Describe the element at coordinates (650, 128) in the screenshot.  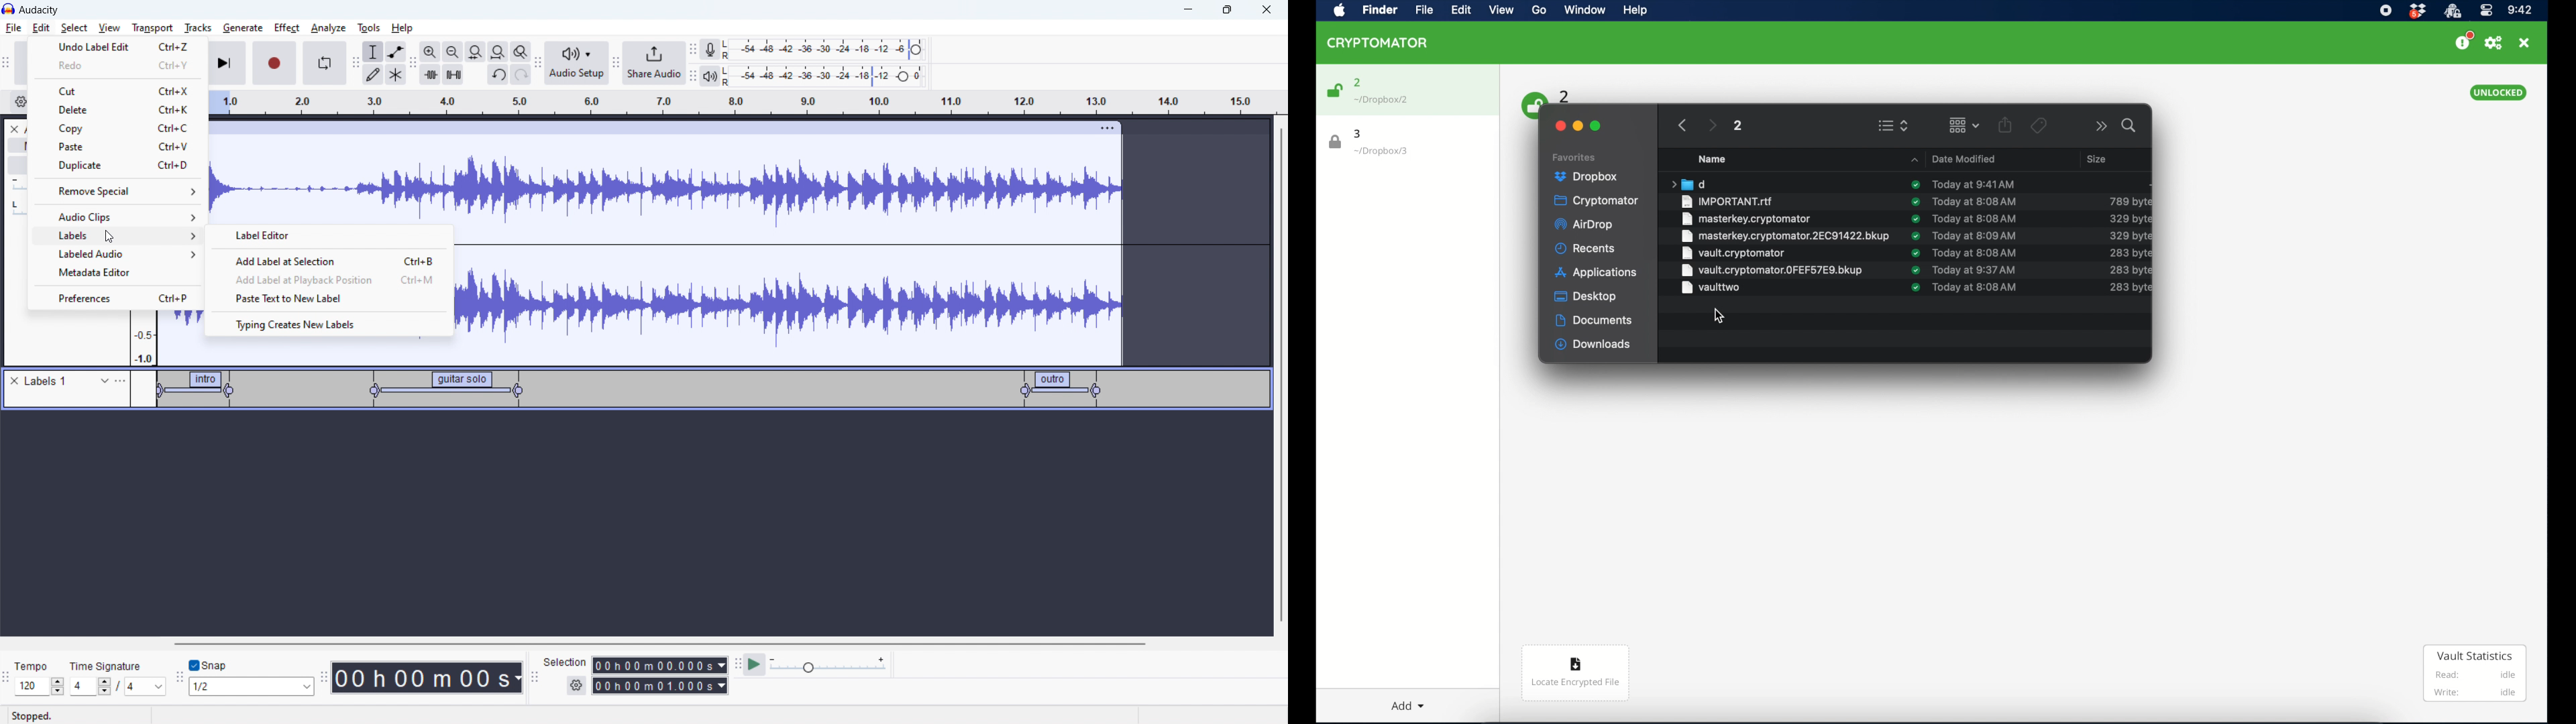
I see `click to move` at that location.